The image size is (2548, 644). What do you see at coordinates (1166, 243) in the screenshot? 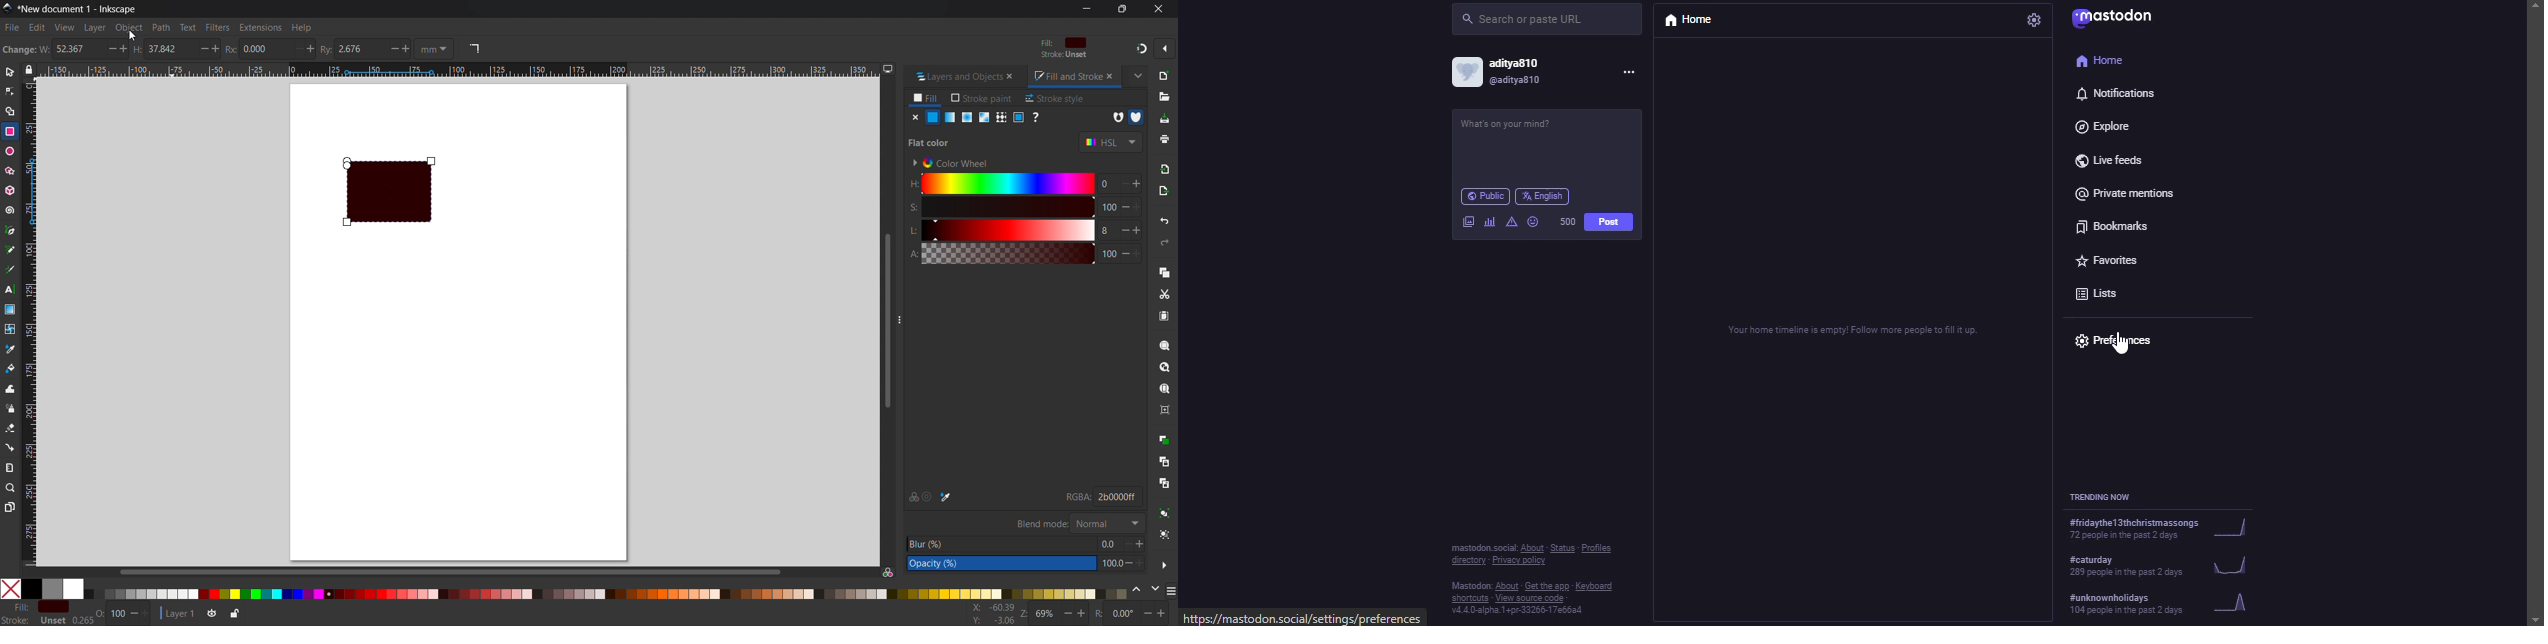
I see `Redo` at bounding box center [1166, 243].